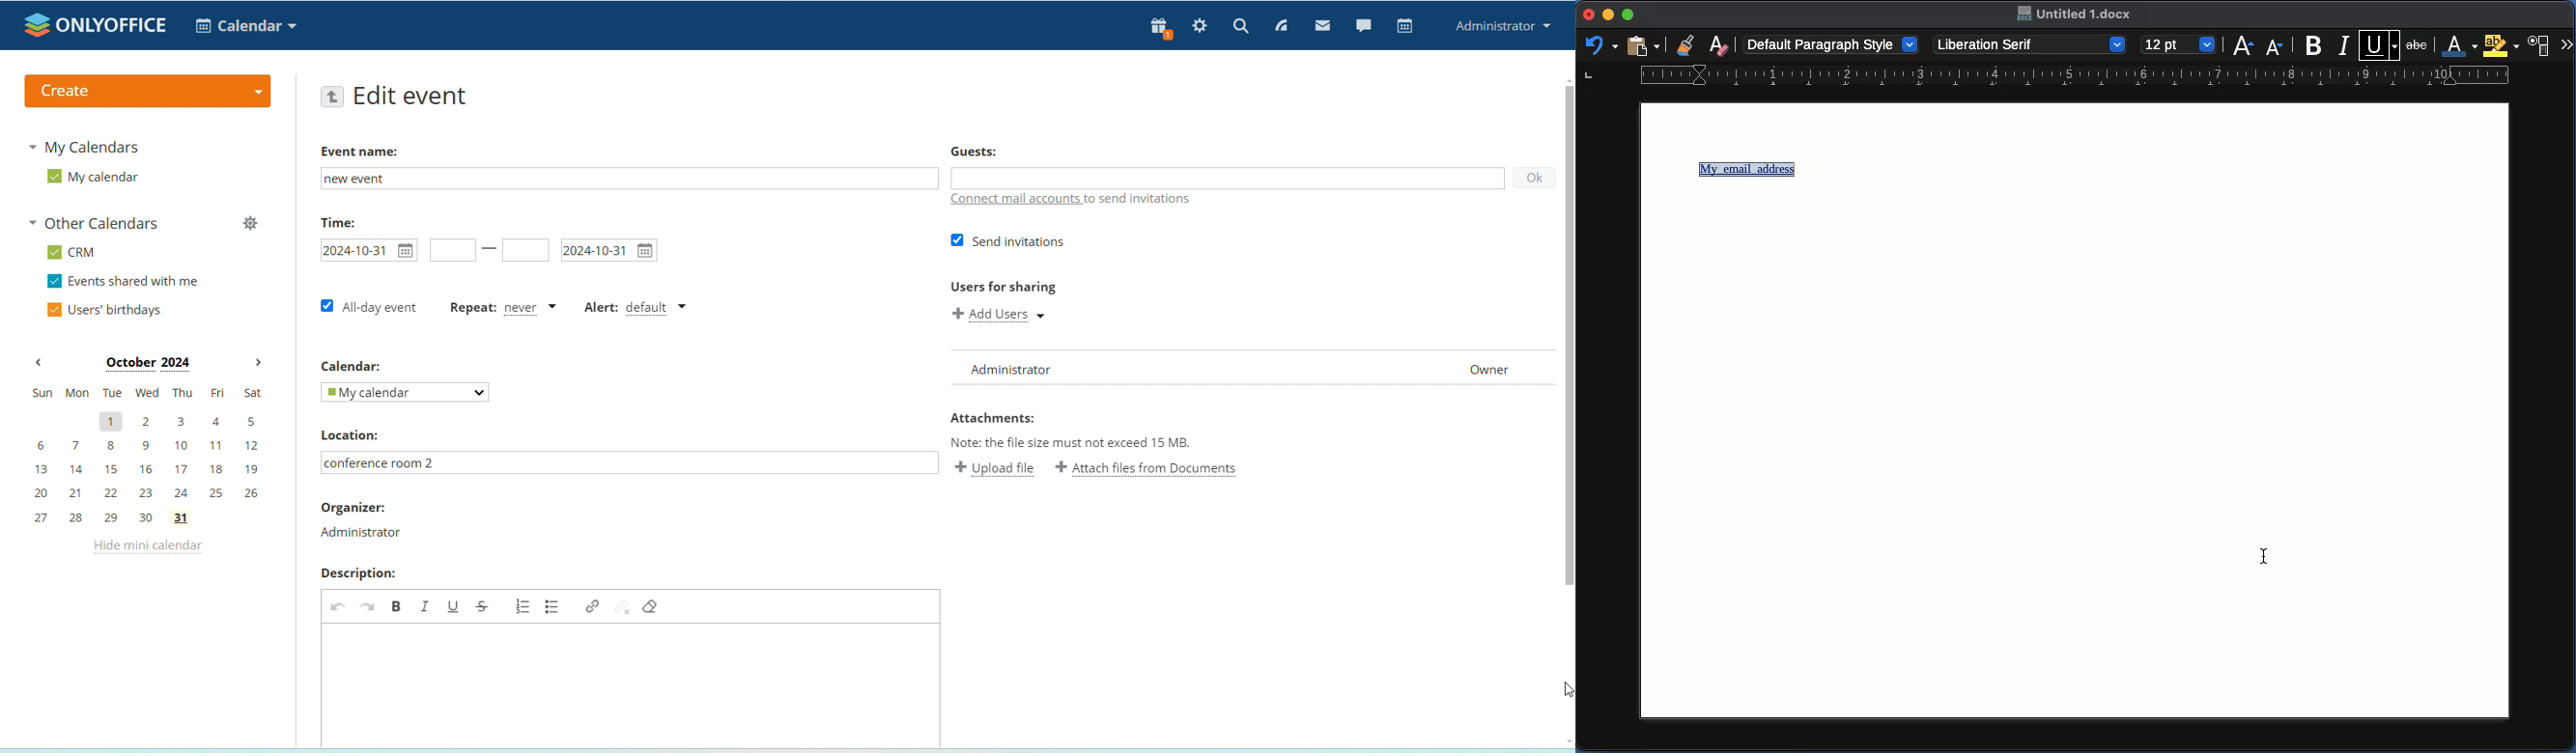 Image resolution: width=2576 pixels, height=756 pixels. I want to click on Font color, so click(2456, 45).